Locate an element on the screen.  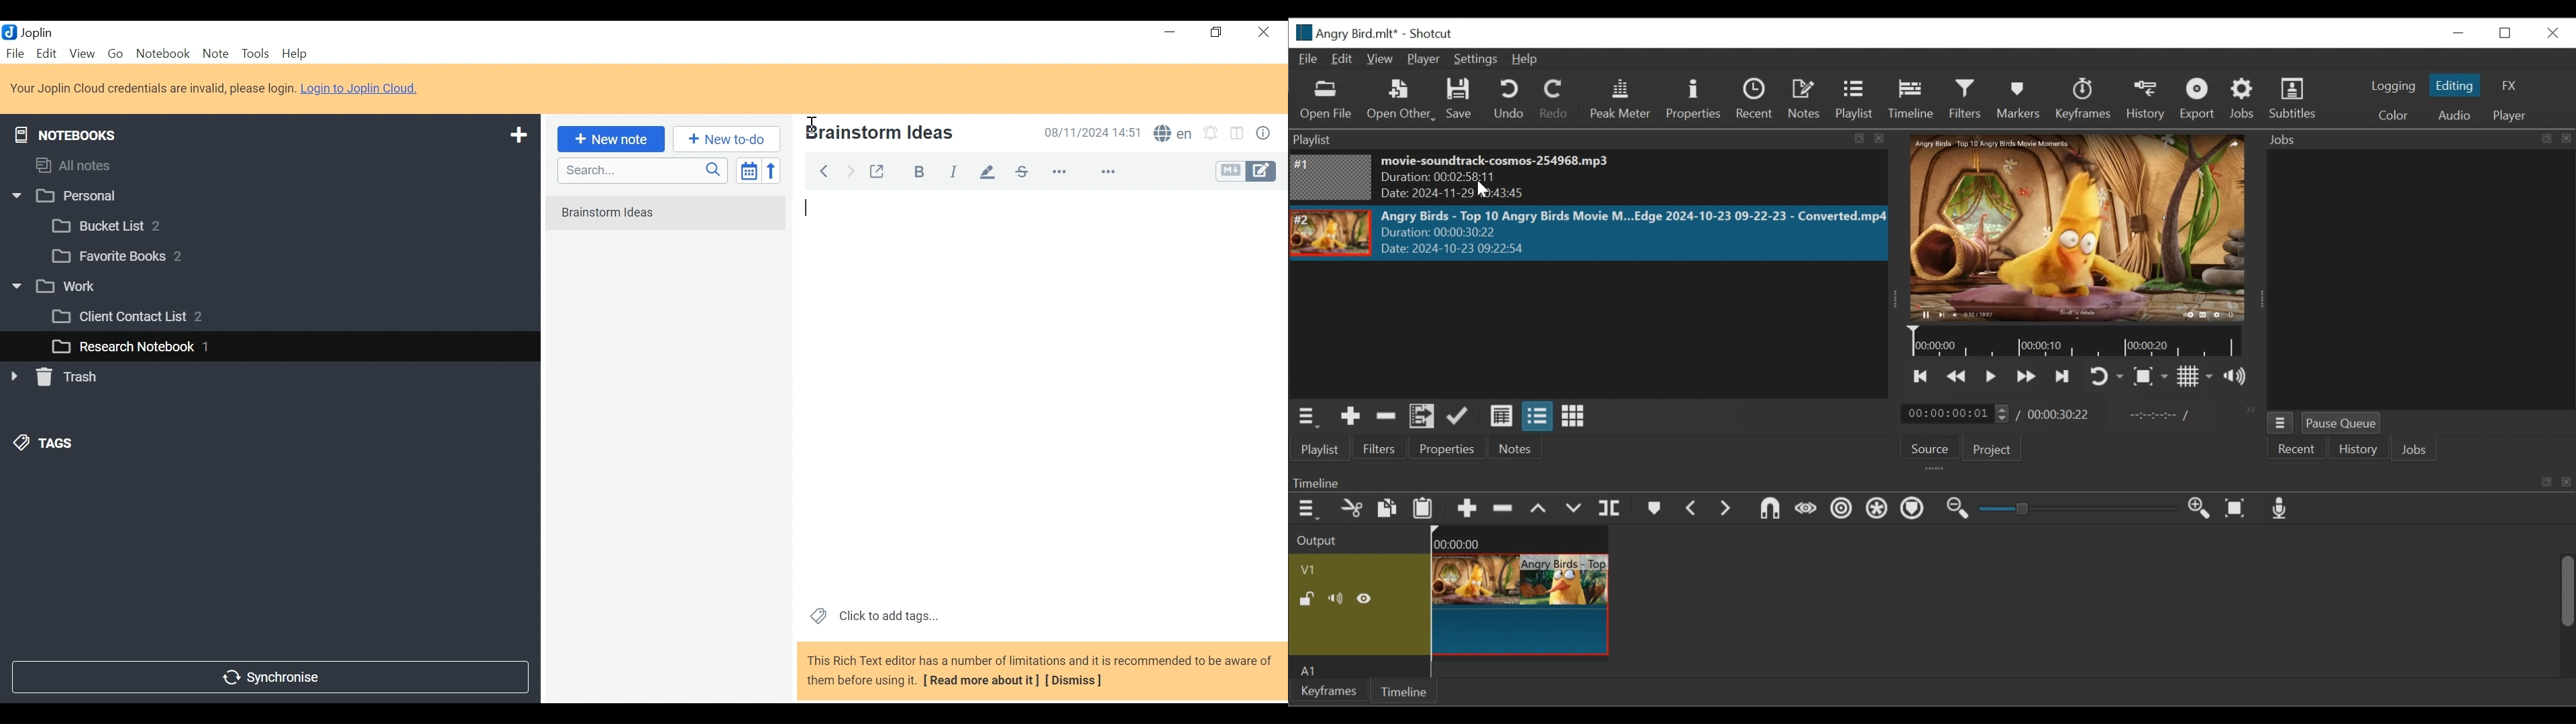
Markers is located at coordinates (1652, 509).